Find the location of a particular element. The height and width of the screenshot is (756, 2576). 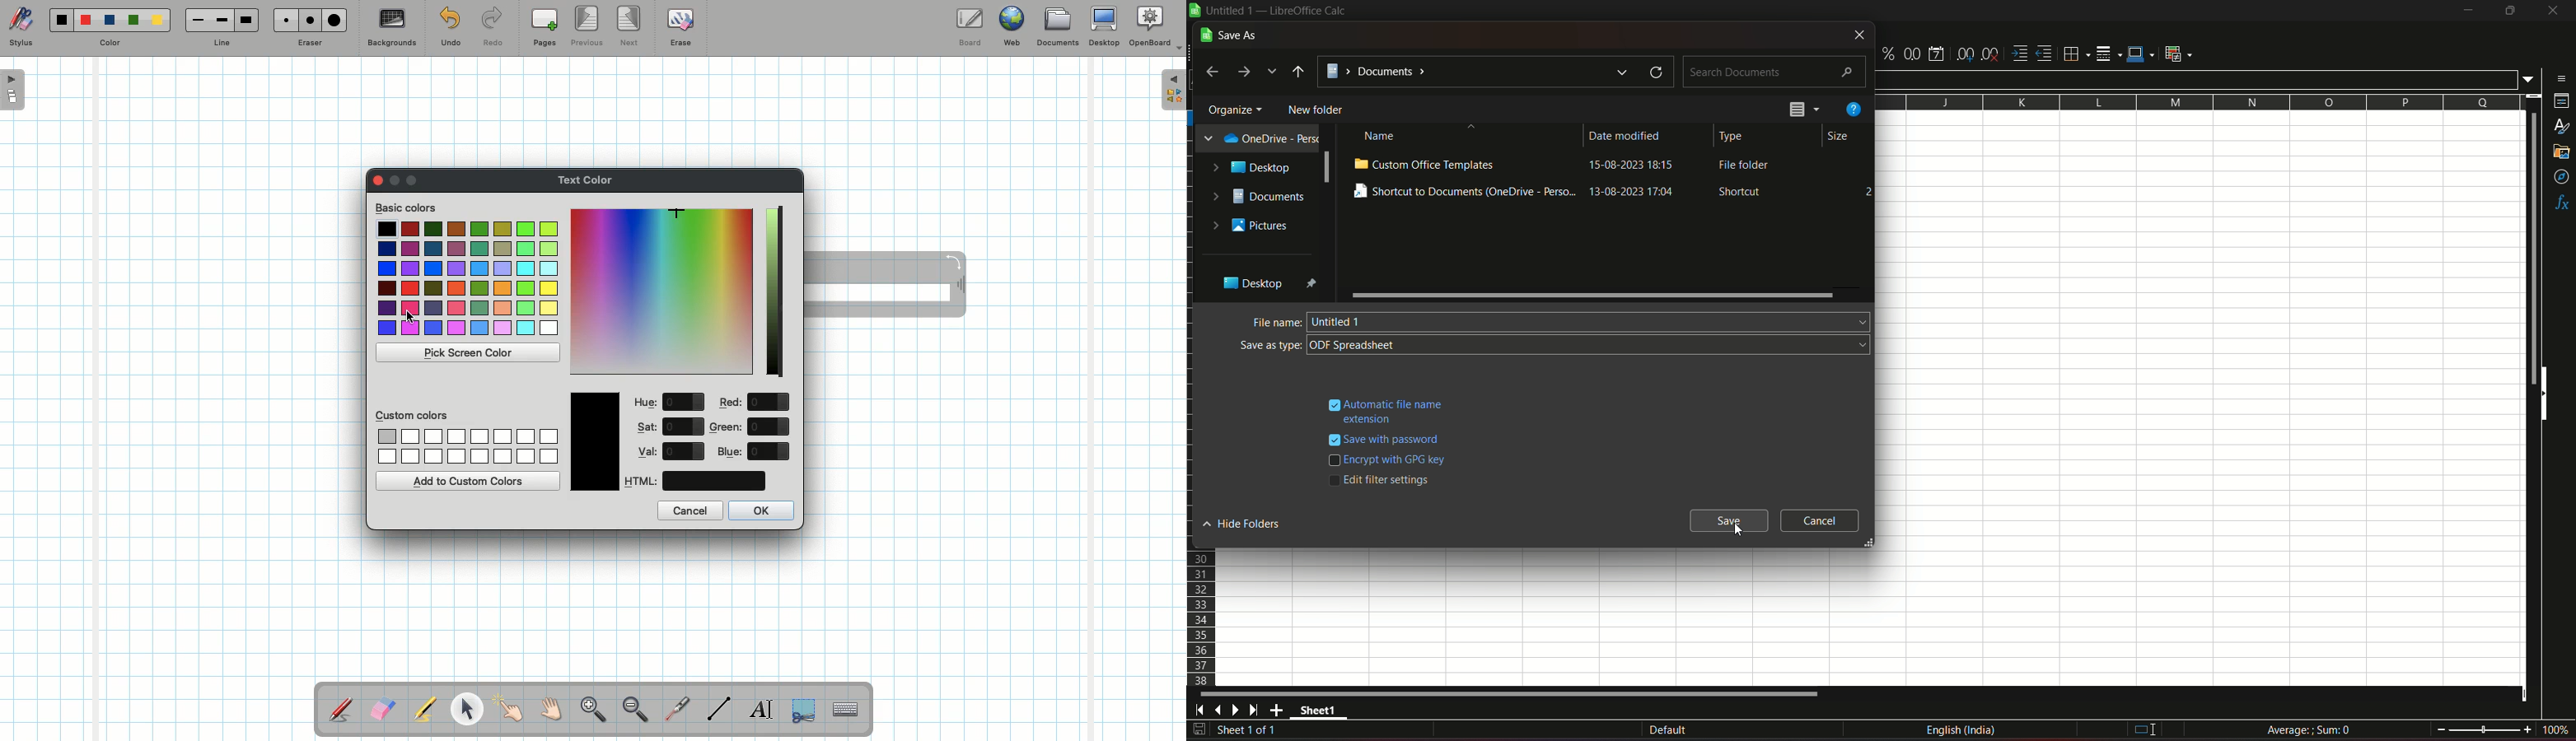

documents is located at coordinates (1259, 196).